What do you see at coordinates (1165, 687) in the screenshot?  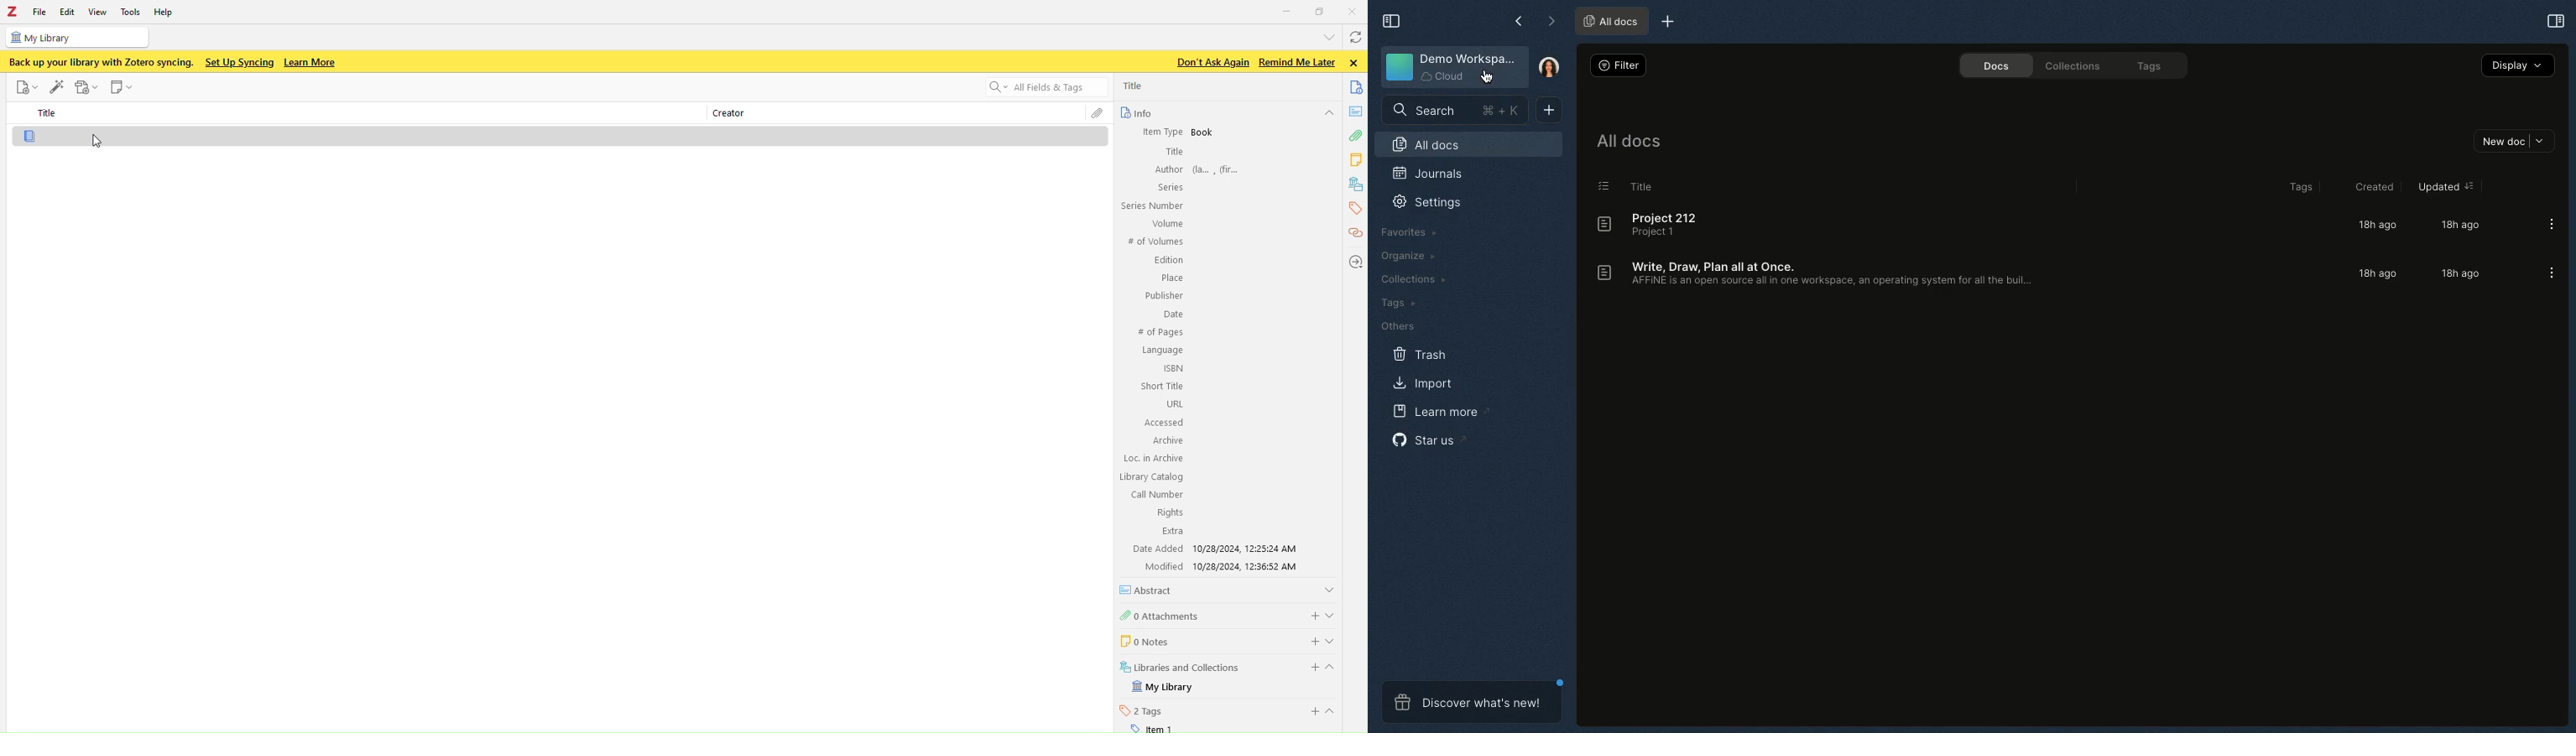 I see `My Library` at bounding box center [1165, 687].